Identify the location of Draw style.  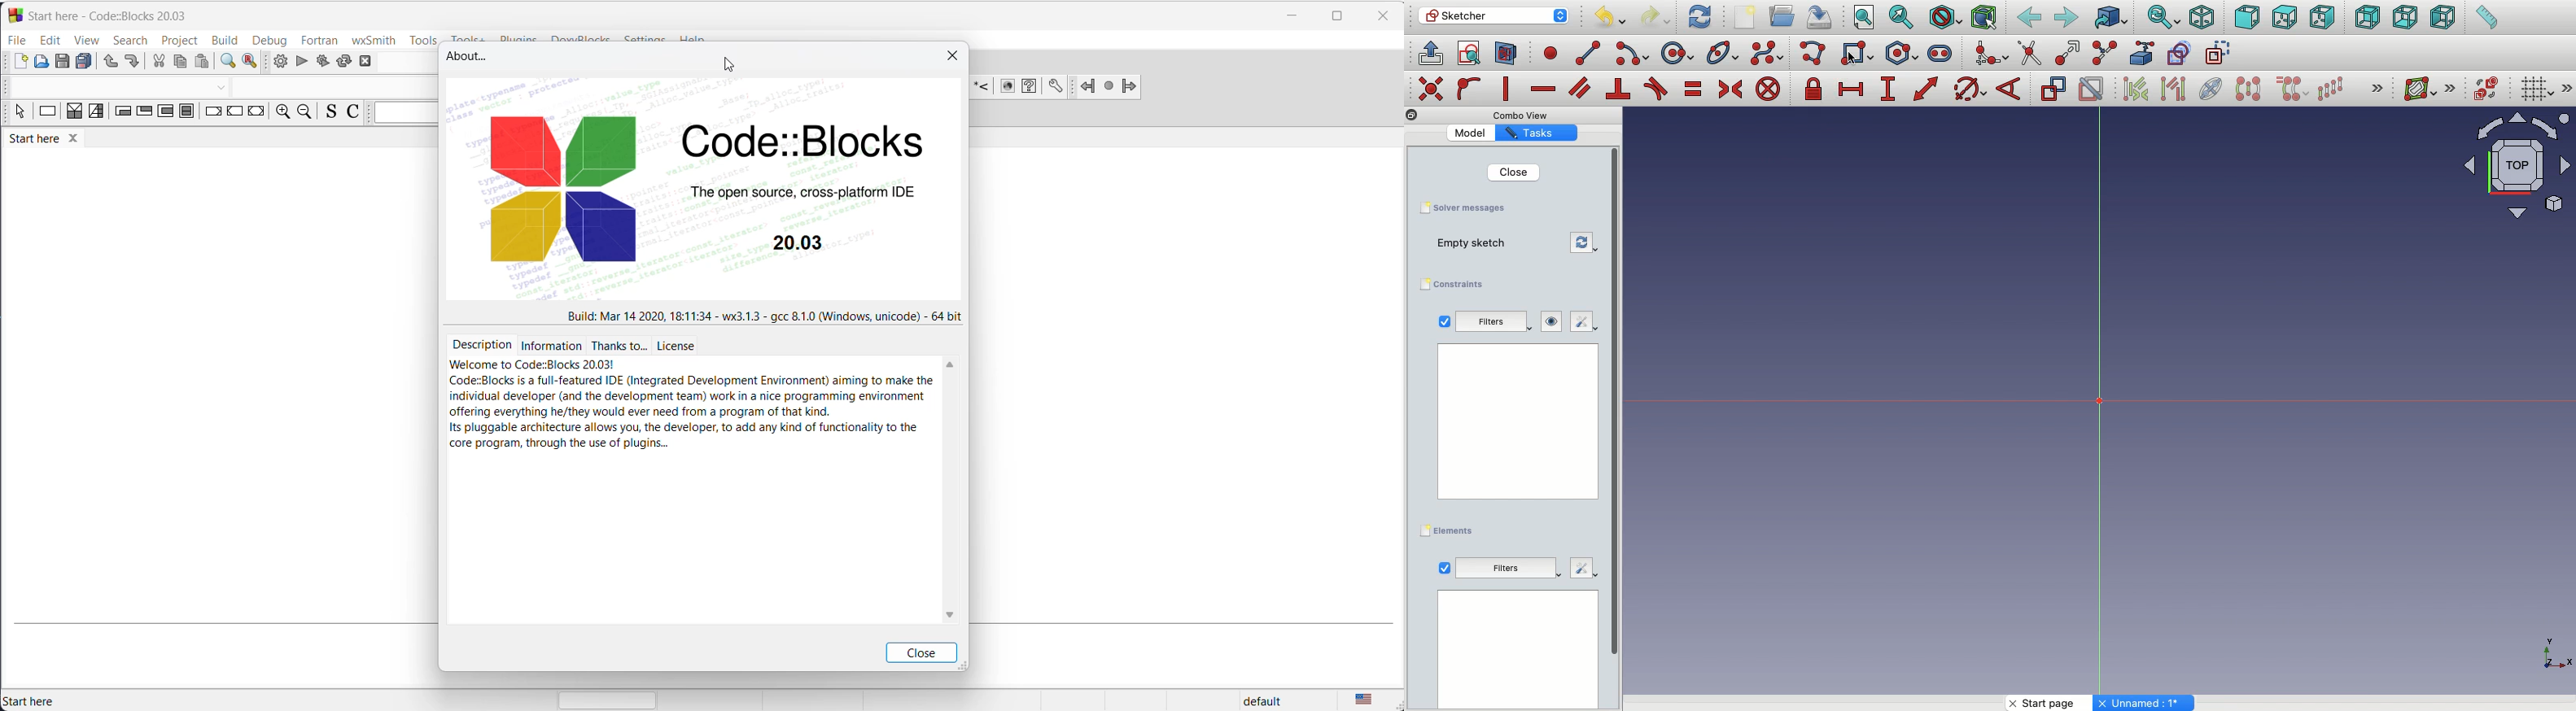
(1944, 18).